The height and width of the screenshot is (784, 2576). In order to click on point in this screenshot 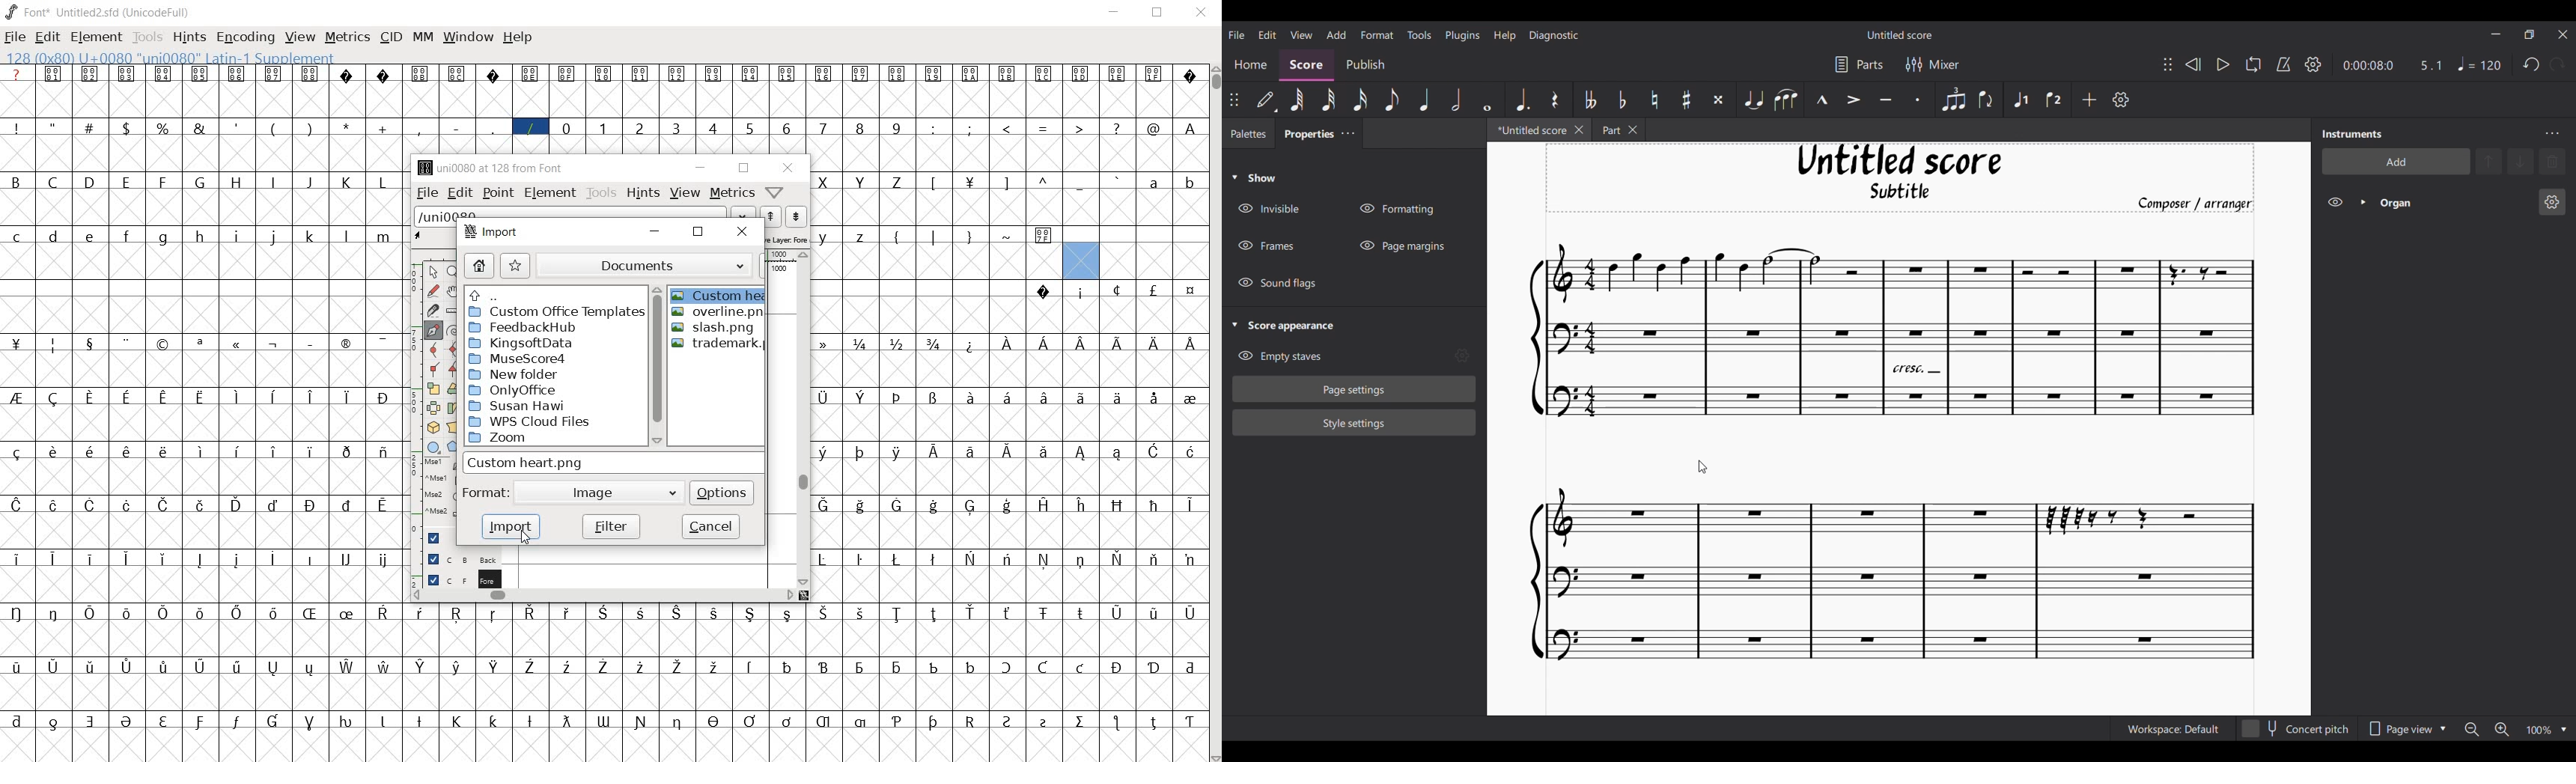, I will do `click(498, 192)`.